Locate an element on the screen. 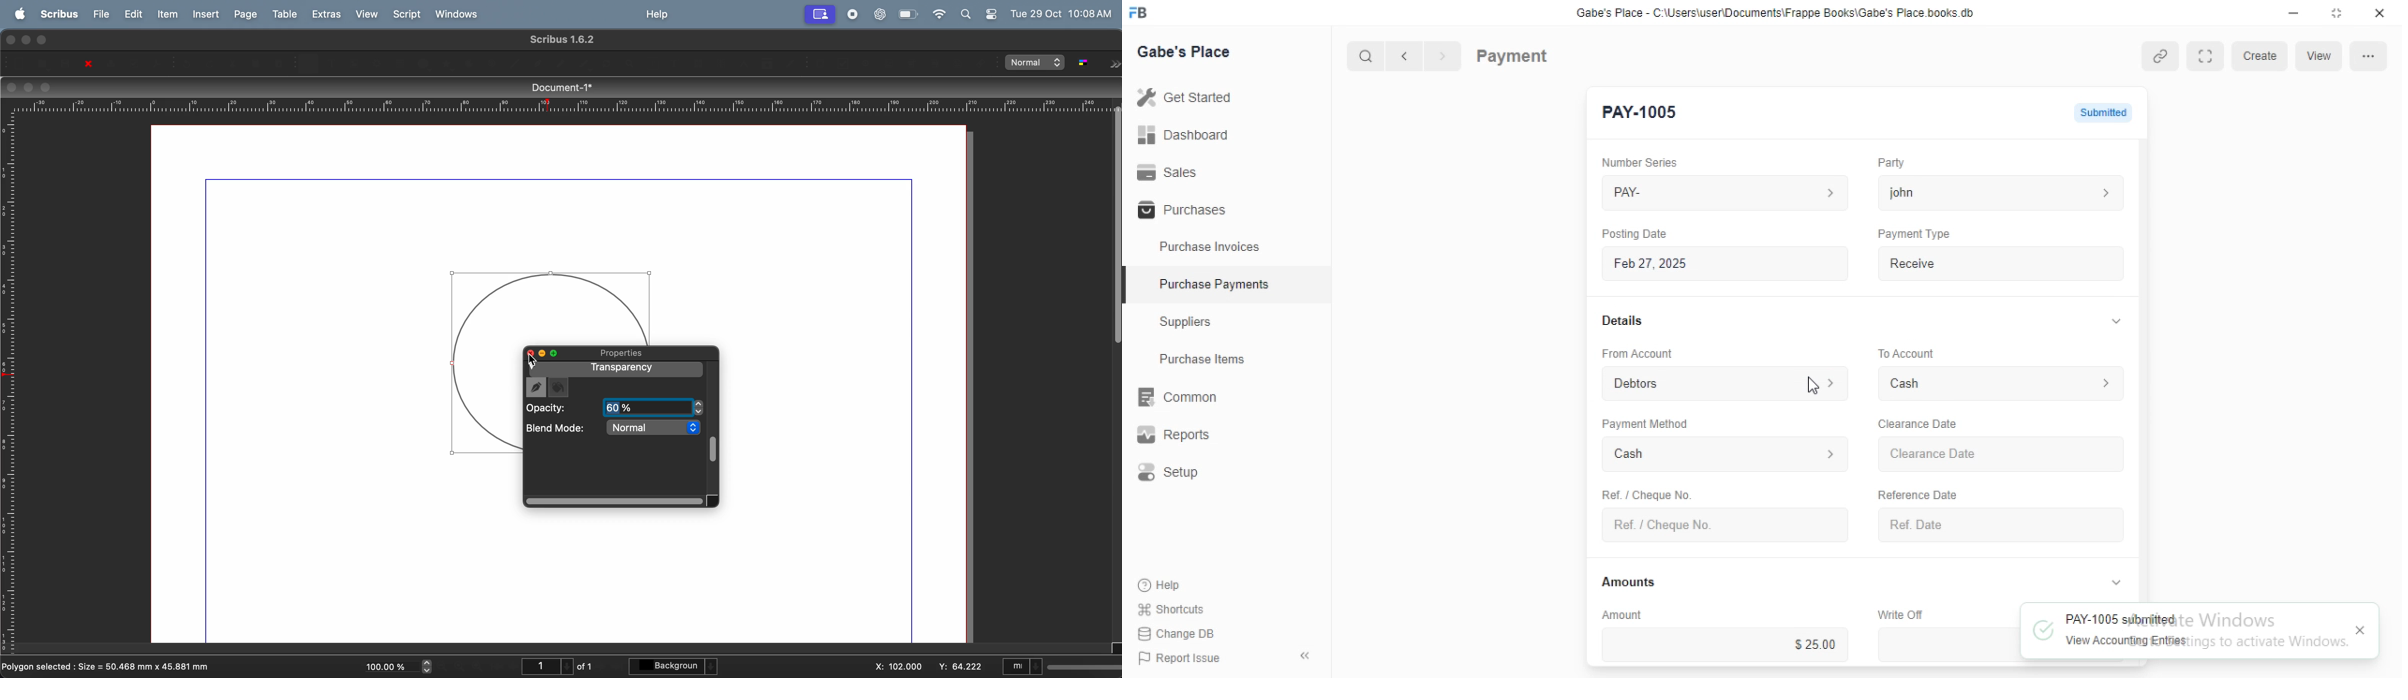 The width and height of the screenshot is (2408, 700). select image preview is located at coordinates (1037, 62).